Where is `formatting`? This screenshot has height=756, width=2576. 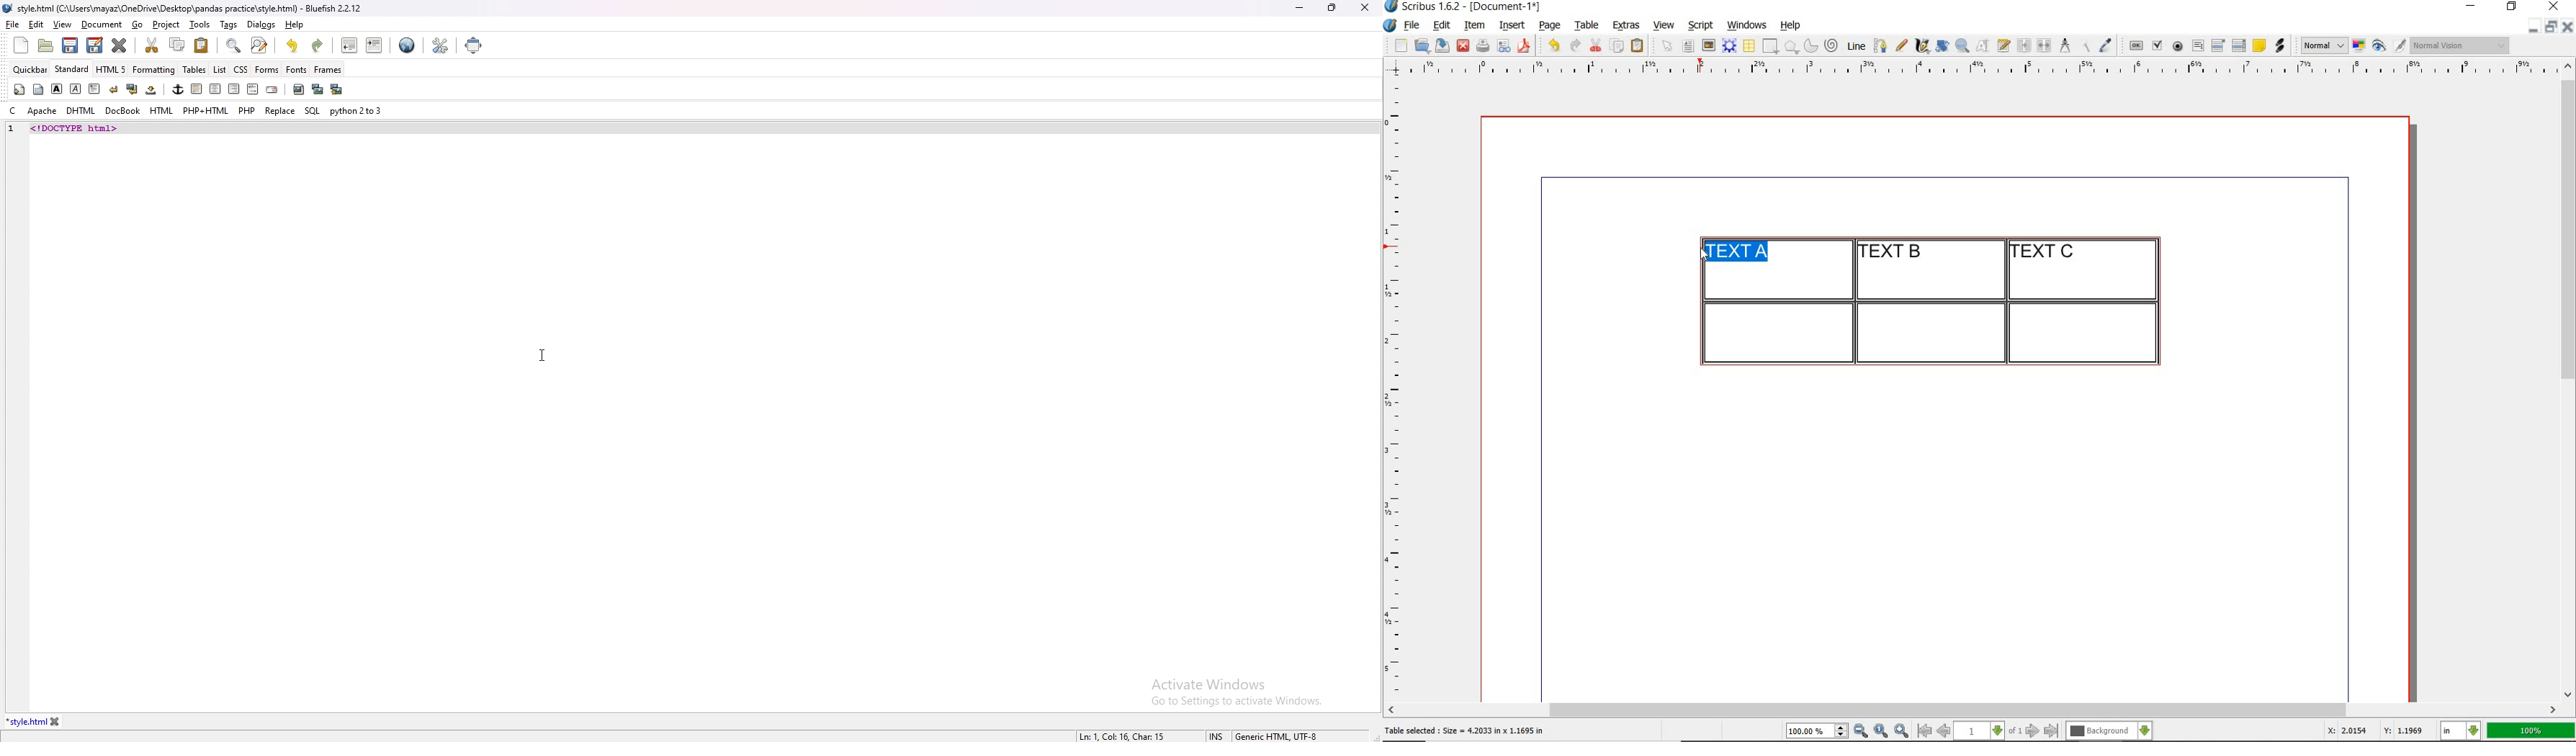 formatting is located at coordinates (155, 69).